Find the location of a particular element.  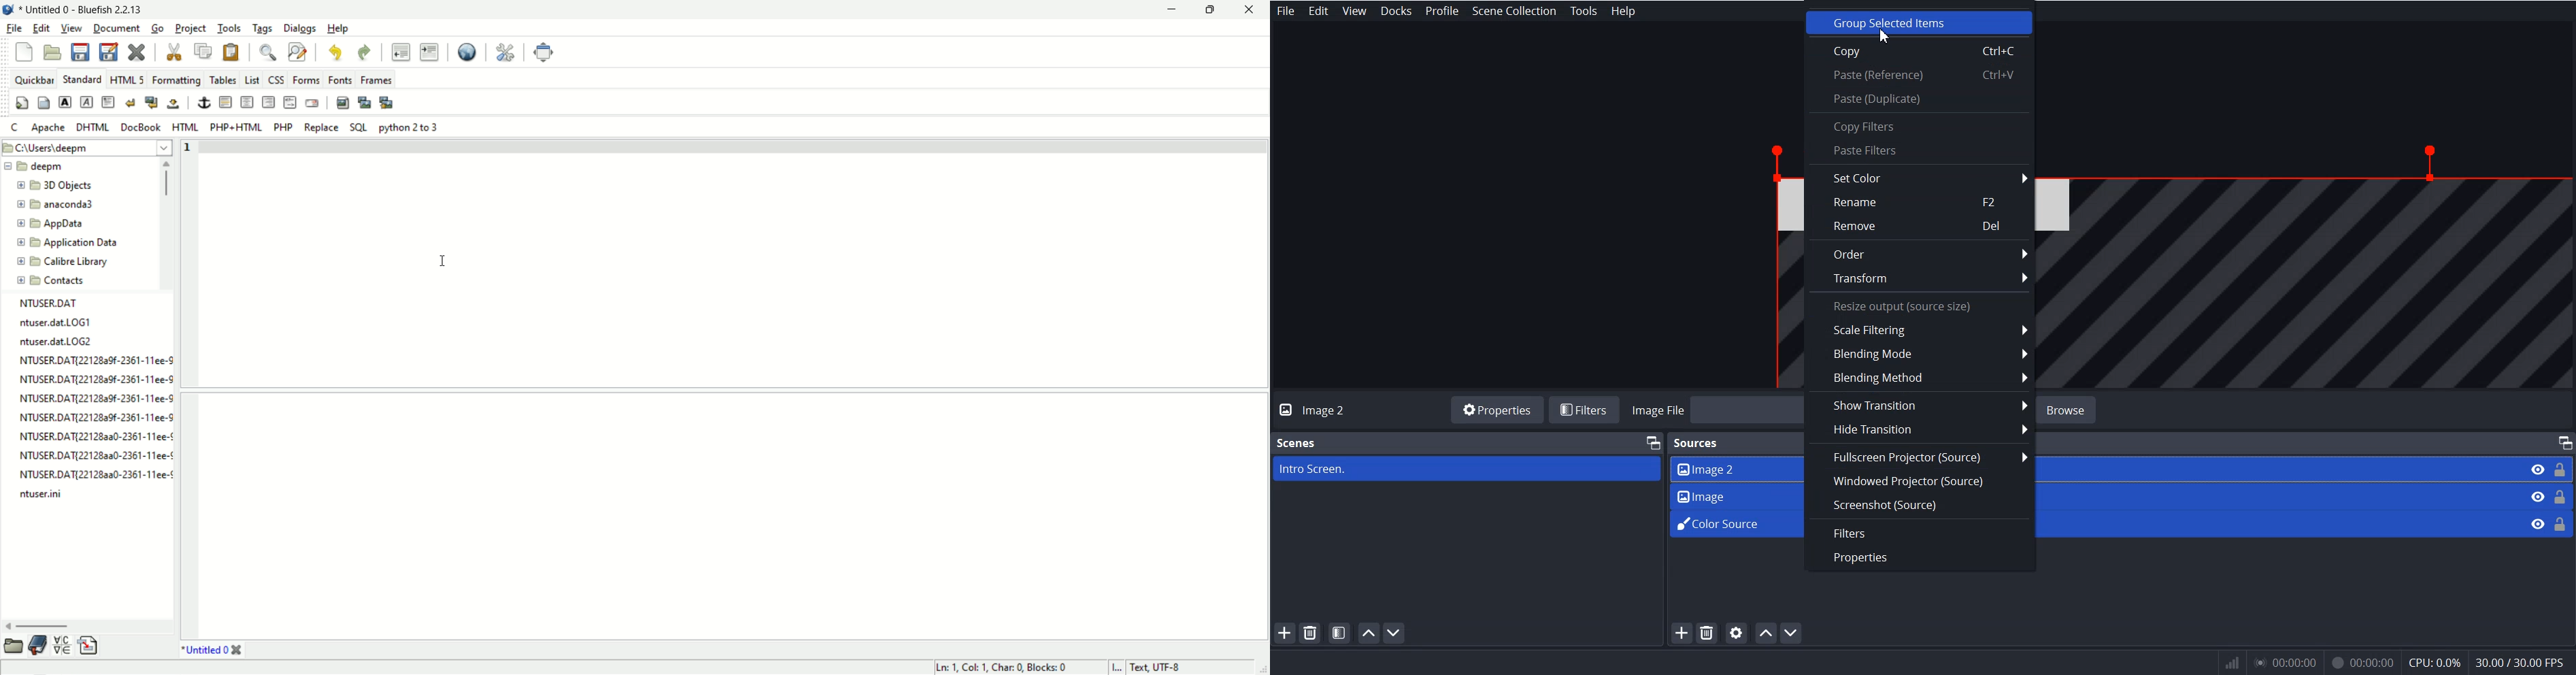

Untitled 0- Bluefish 2.2.13 is located at coordinates (100, 8).